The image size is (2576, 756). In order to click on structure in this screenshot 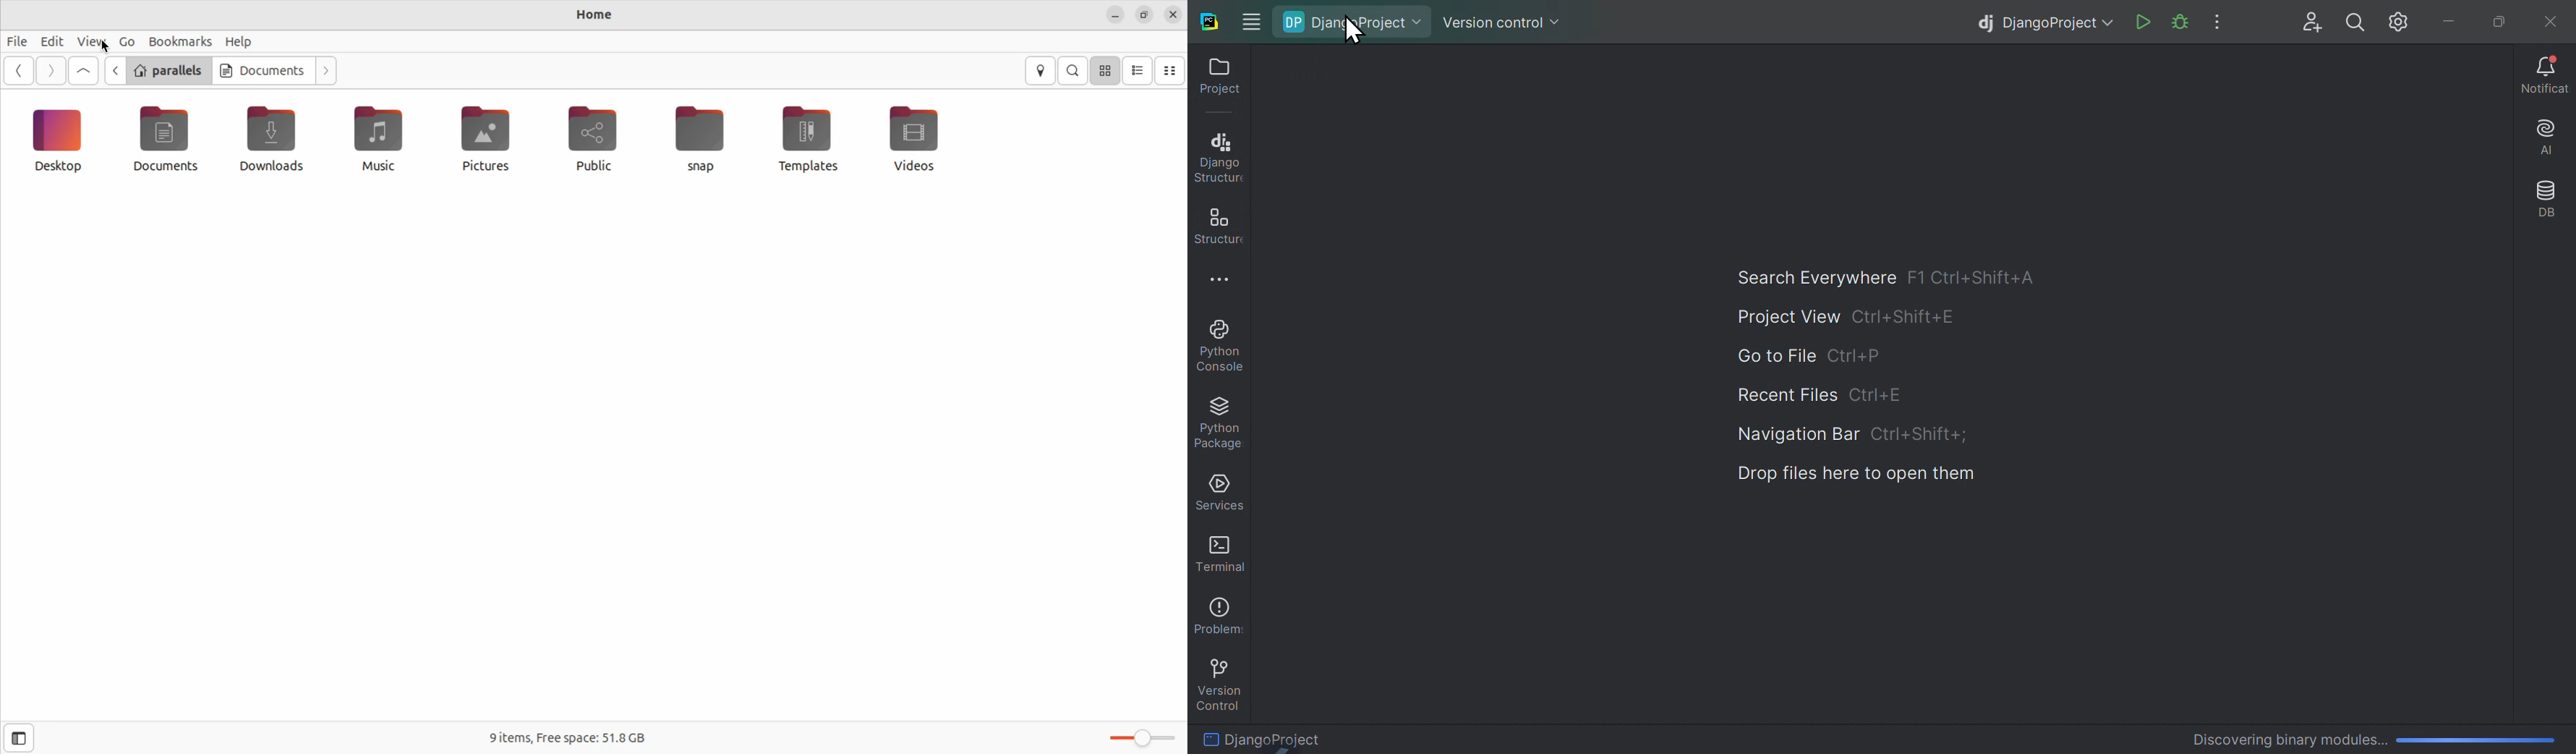, I will do `click(1215, 226)`.